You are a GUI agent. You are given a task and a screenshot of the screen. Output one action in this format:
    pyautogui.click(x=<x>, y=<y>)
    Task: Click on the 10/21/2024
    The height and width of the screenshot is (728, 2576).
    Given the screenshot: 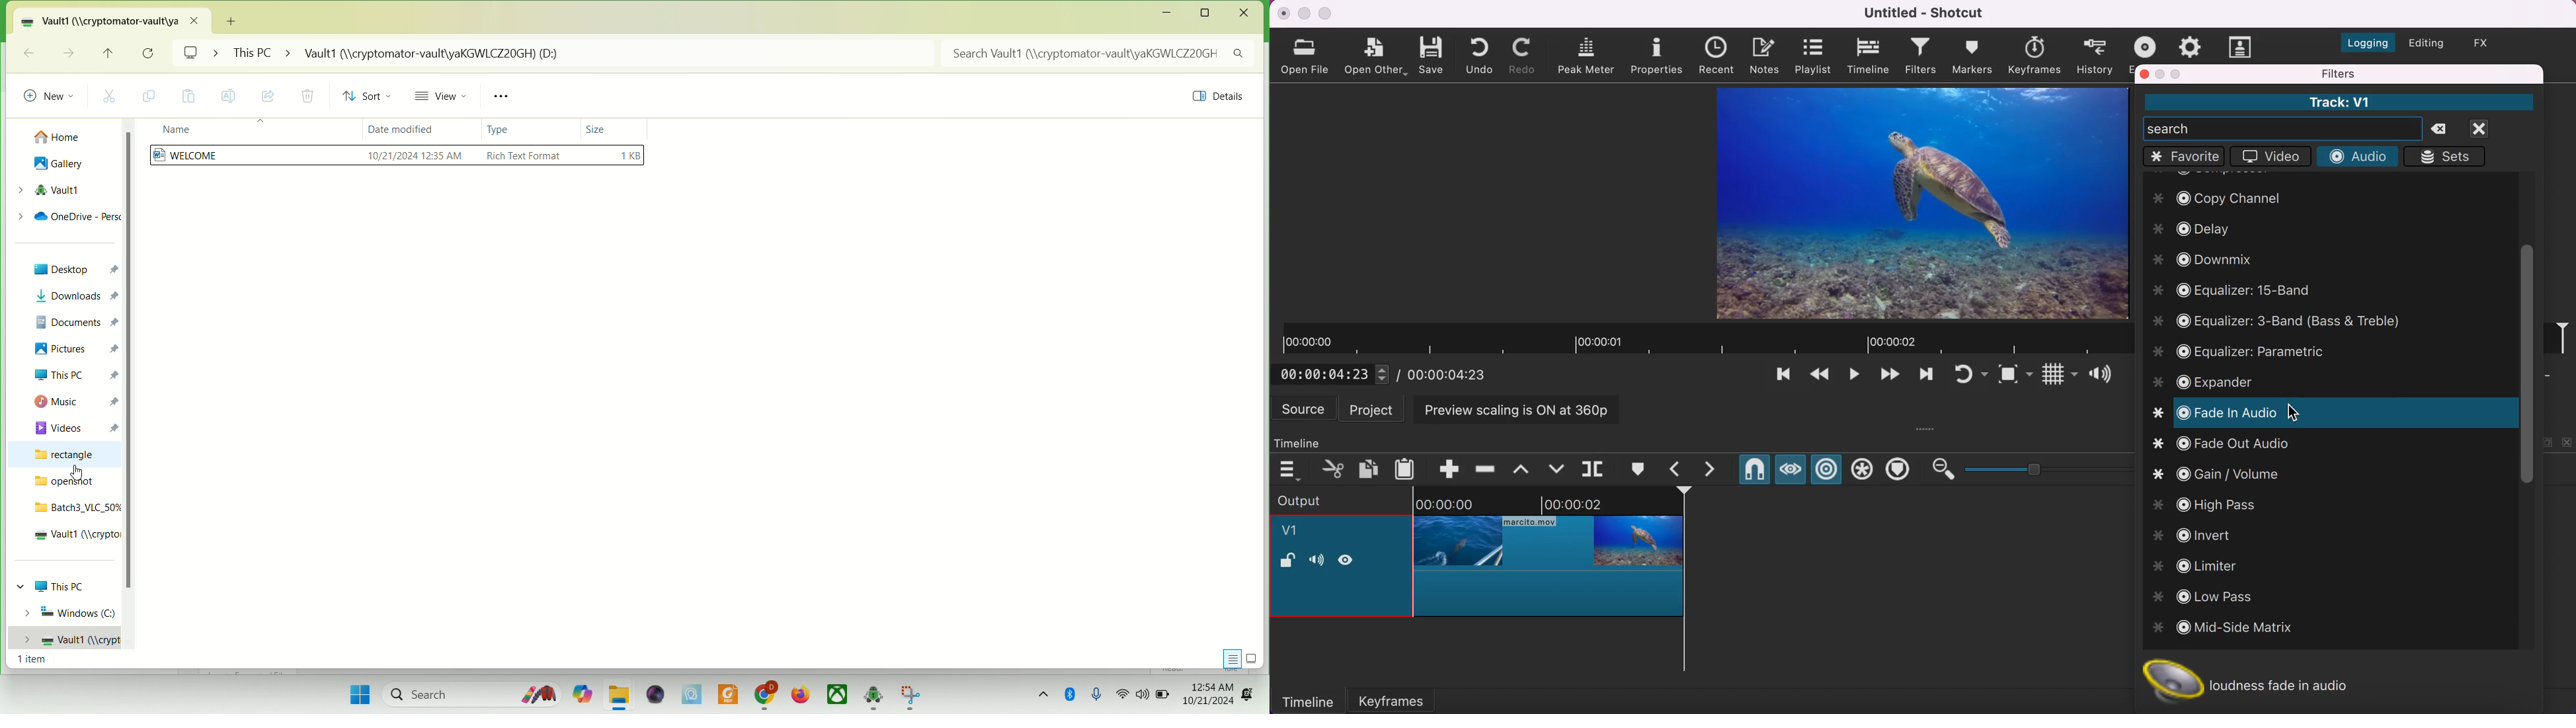 What is the action you would take?
    pyautogui.click(x=1211, y=703)
    